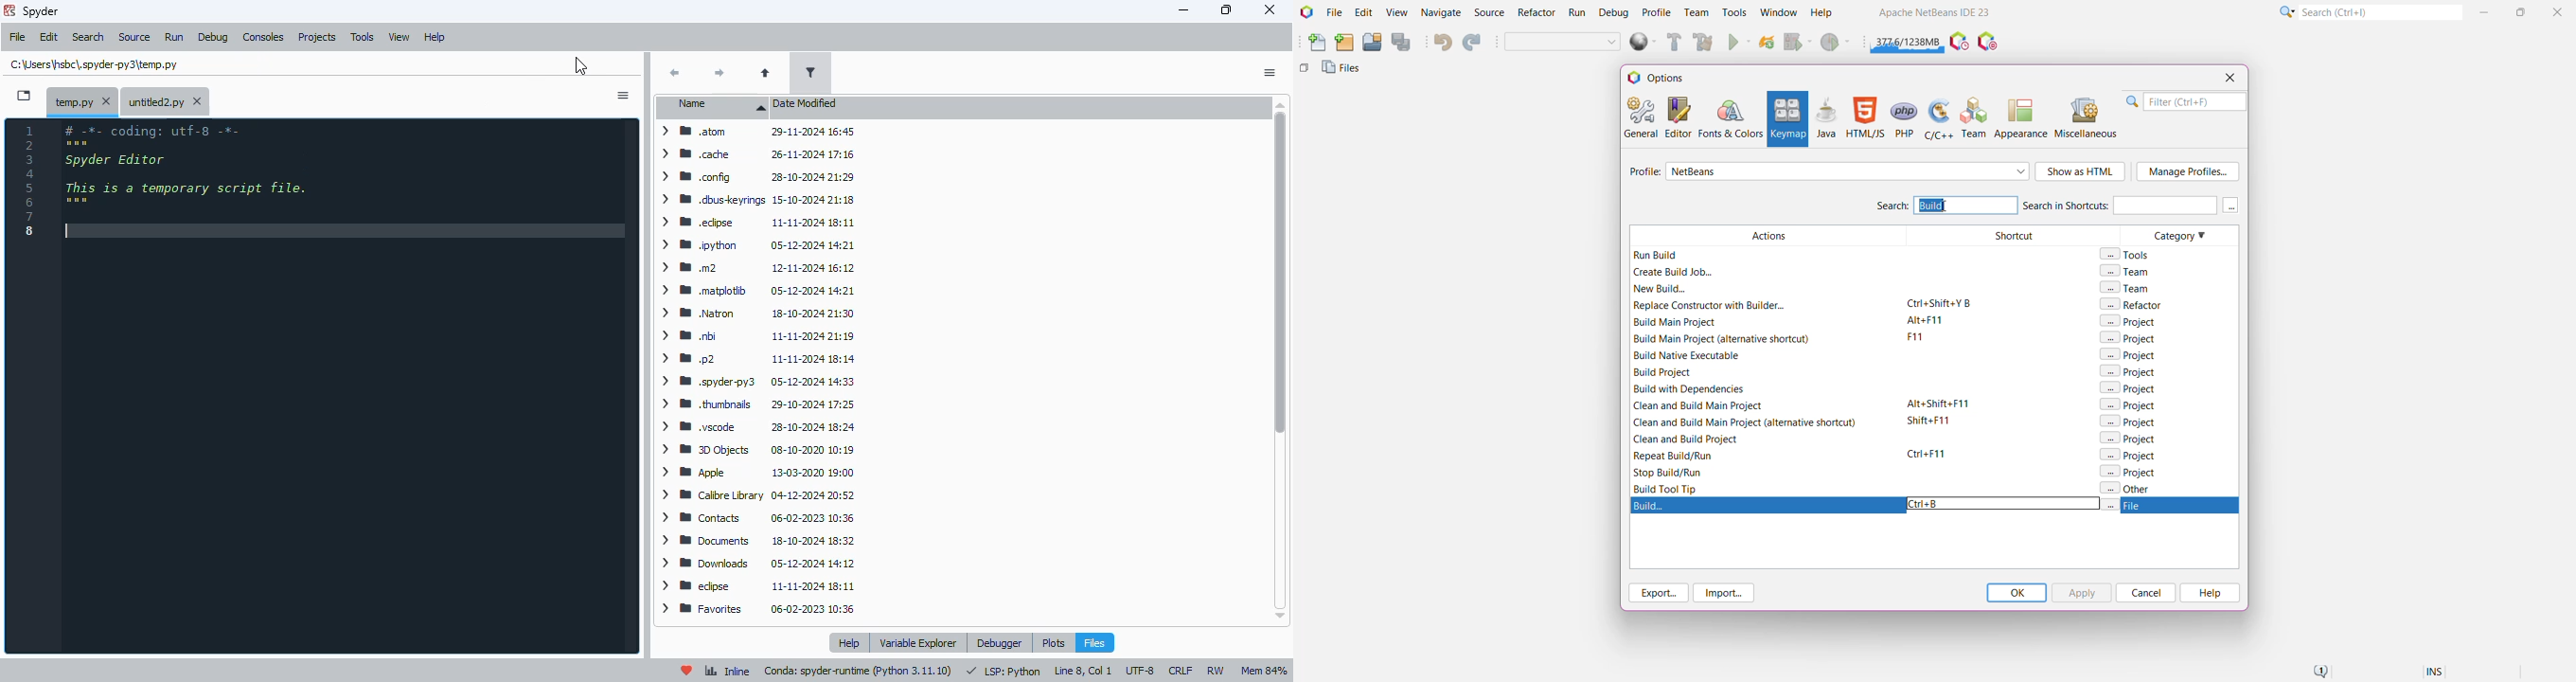  What do you see at coordinates (1264, 671) in the screenshot?
I see `mem 85%` at bounding box center [1264, 671].